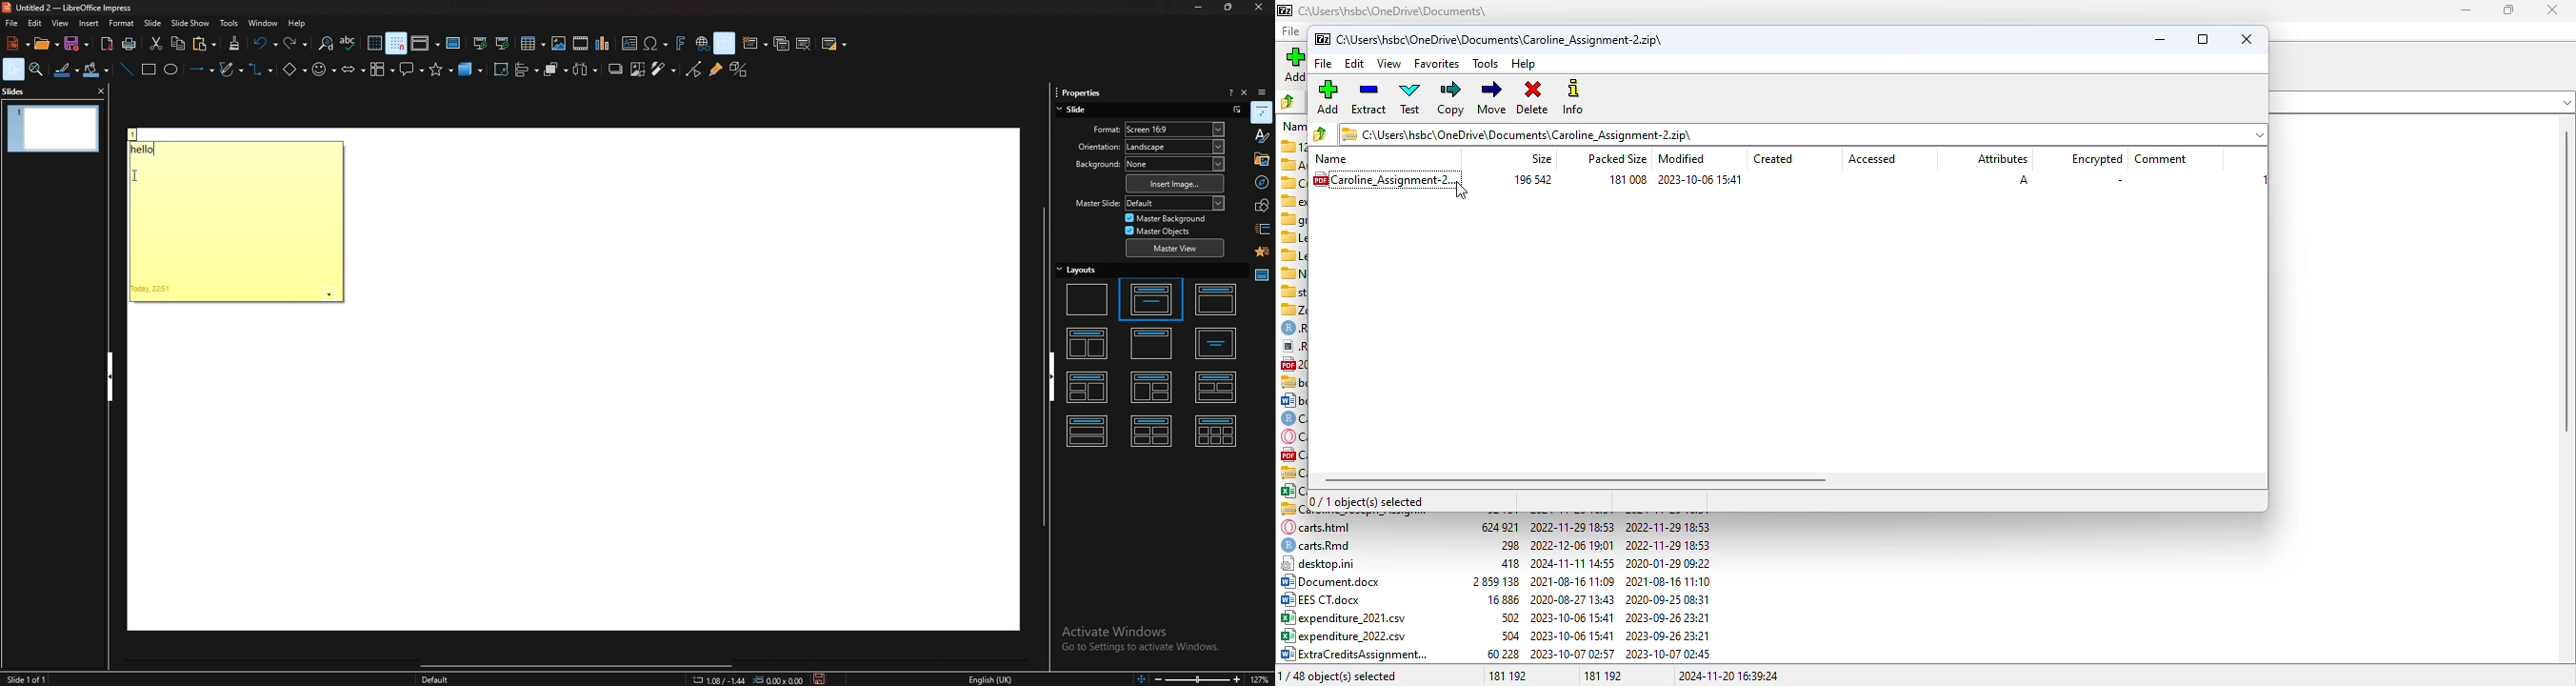 The width and height of the screenshot is (2576, 700). Describe the element at coordinates (1092, 128) in the screenshot. I see `format` at that location.